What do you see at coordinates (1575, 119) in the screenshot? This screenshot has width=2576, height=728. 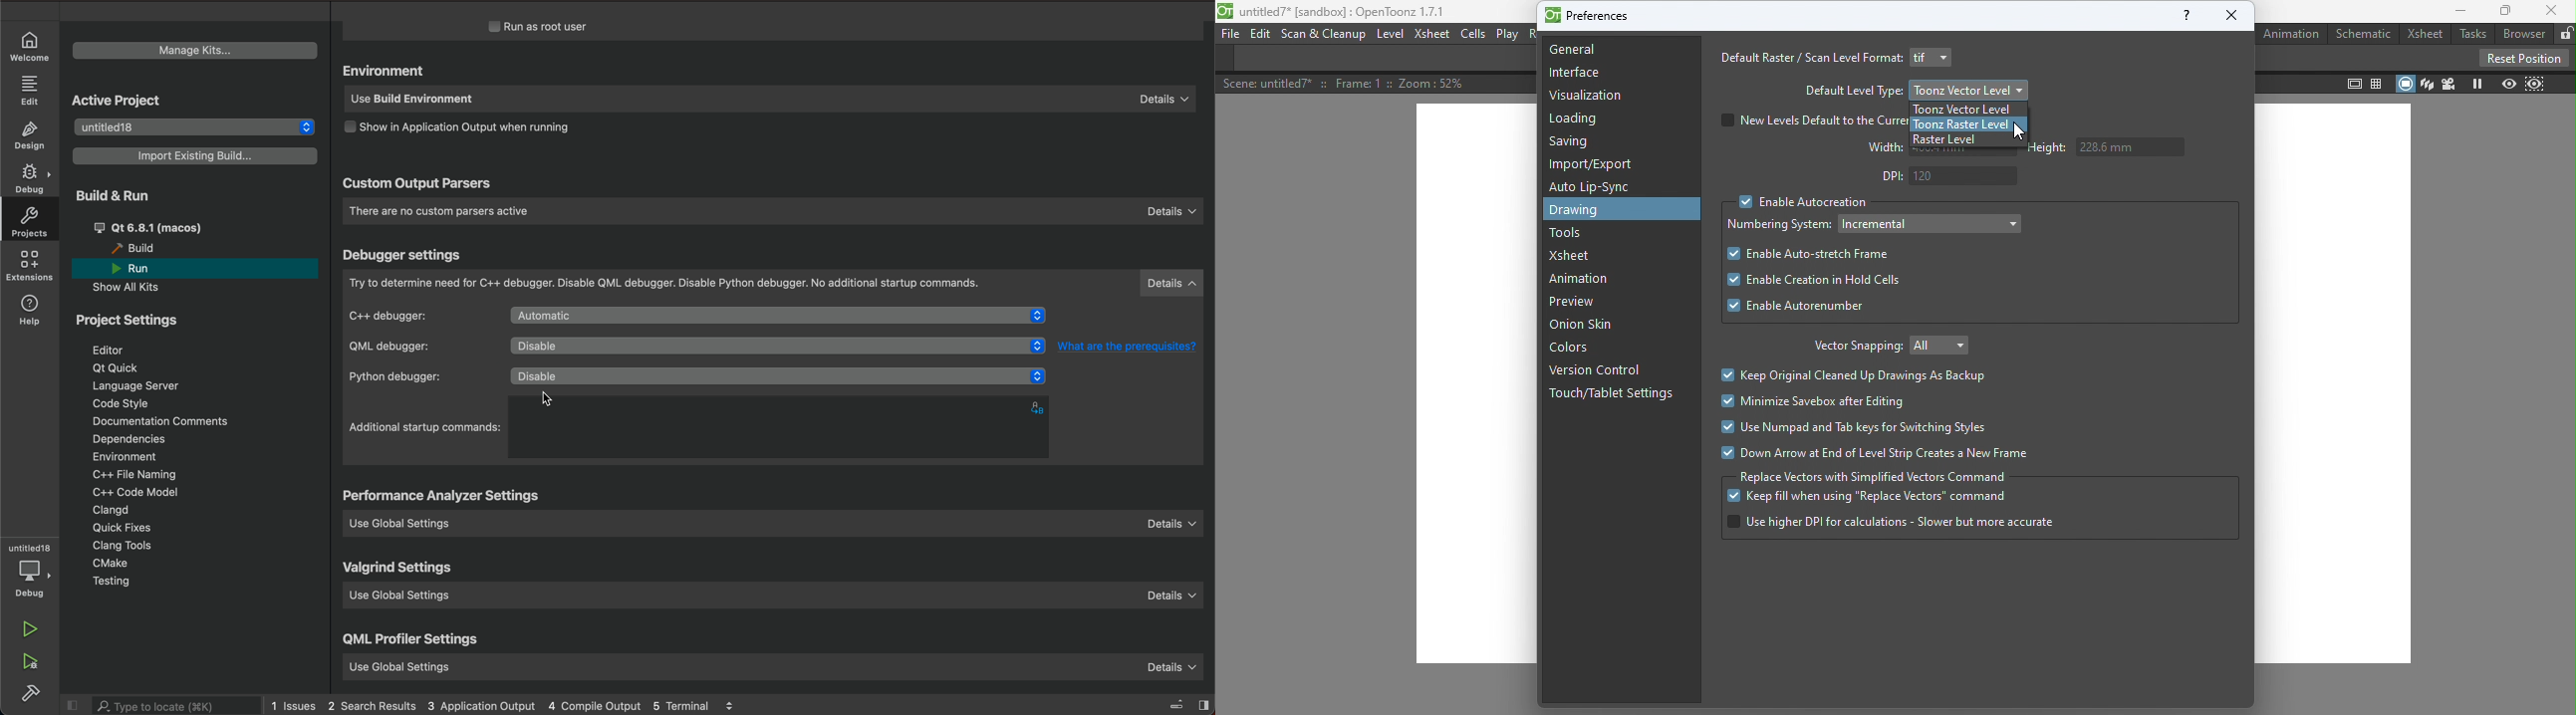 I see `Loading` at bounding box center [1575, 119].